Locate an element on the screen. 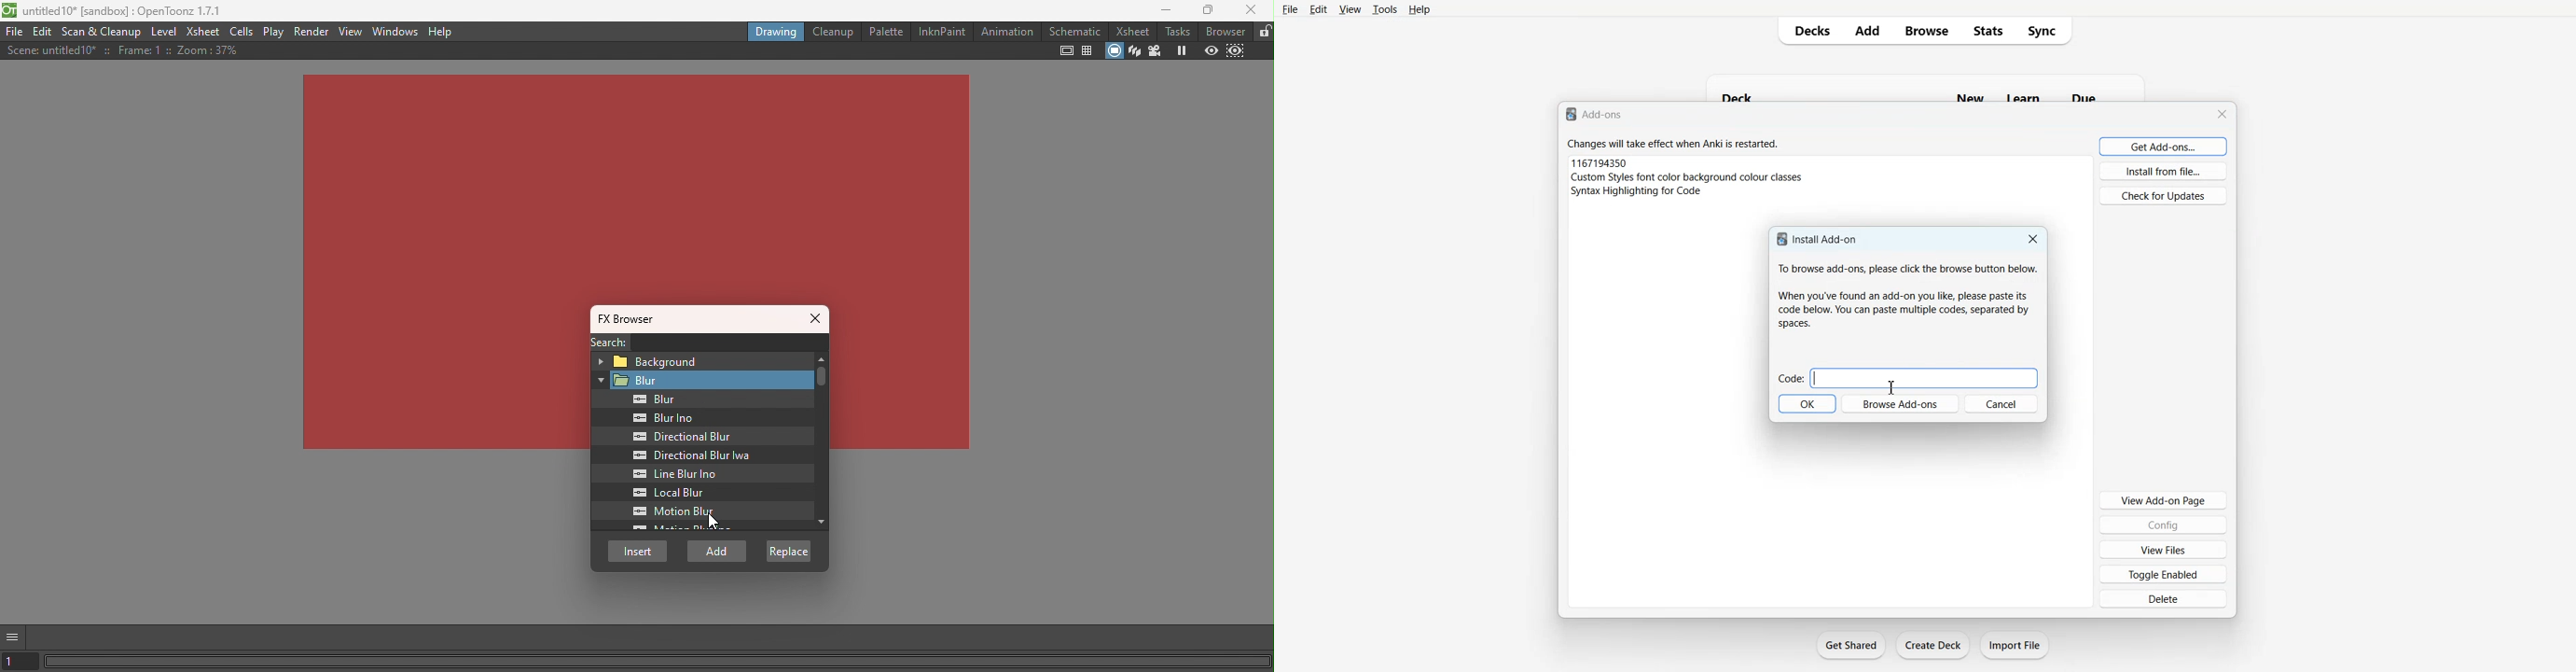  Directional Blur is located at coordinates (681, 437).